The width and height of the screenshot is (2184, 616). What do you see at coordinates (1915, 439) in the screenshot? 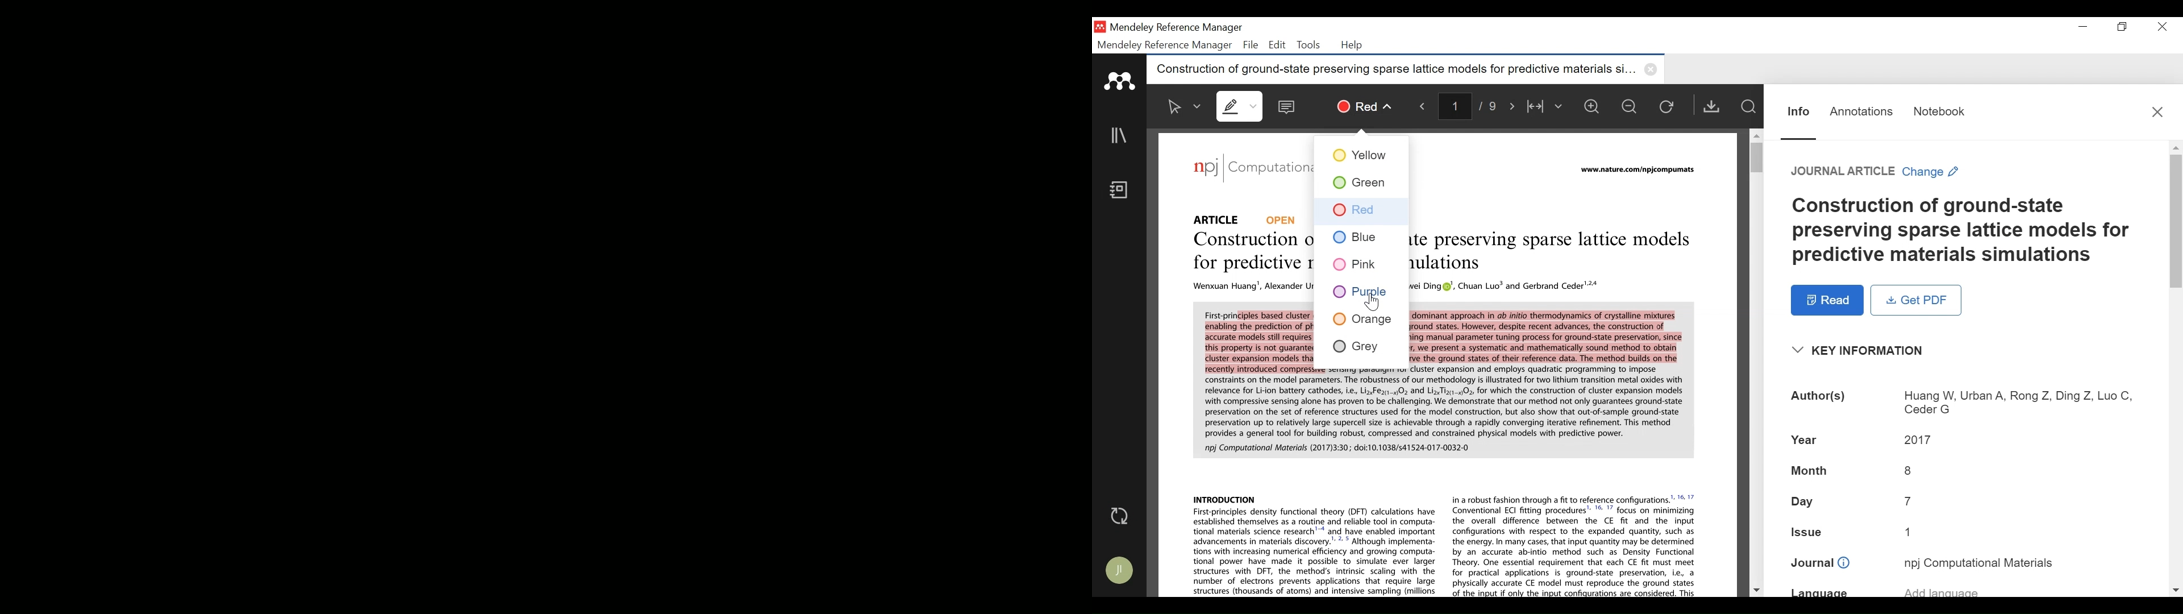
I see `2017` at bounding box center [1915, 439].